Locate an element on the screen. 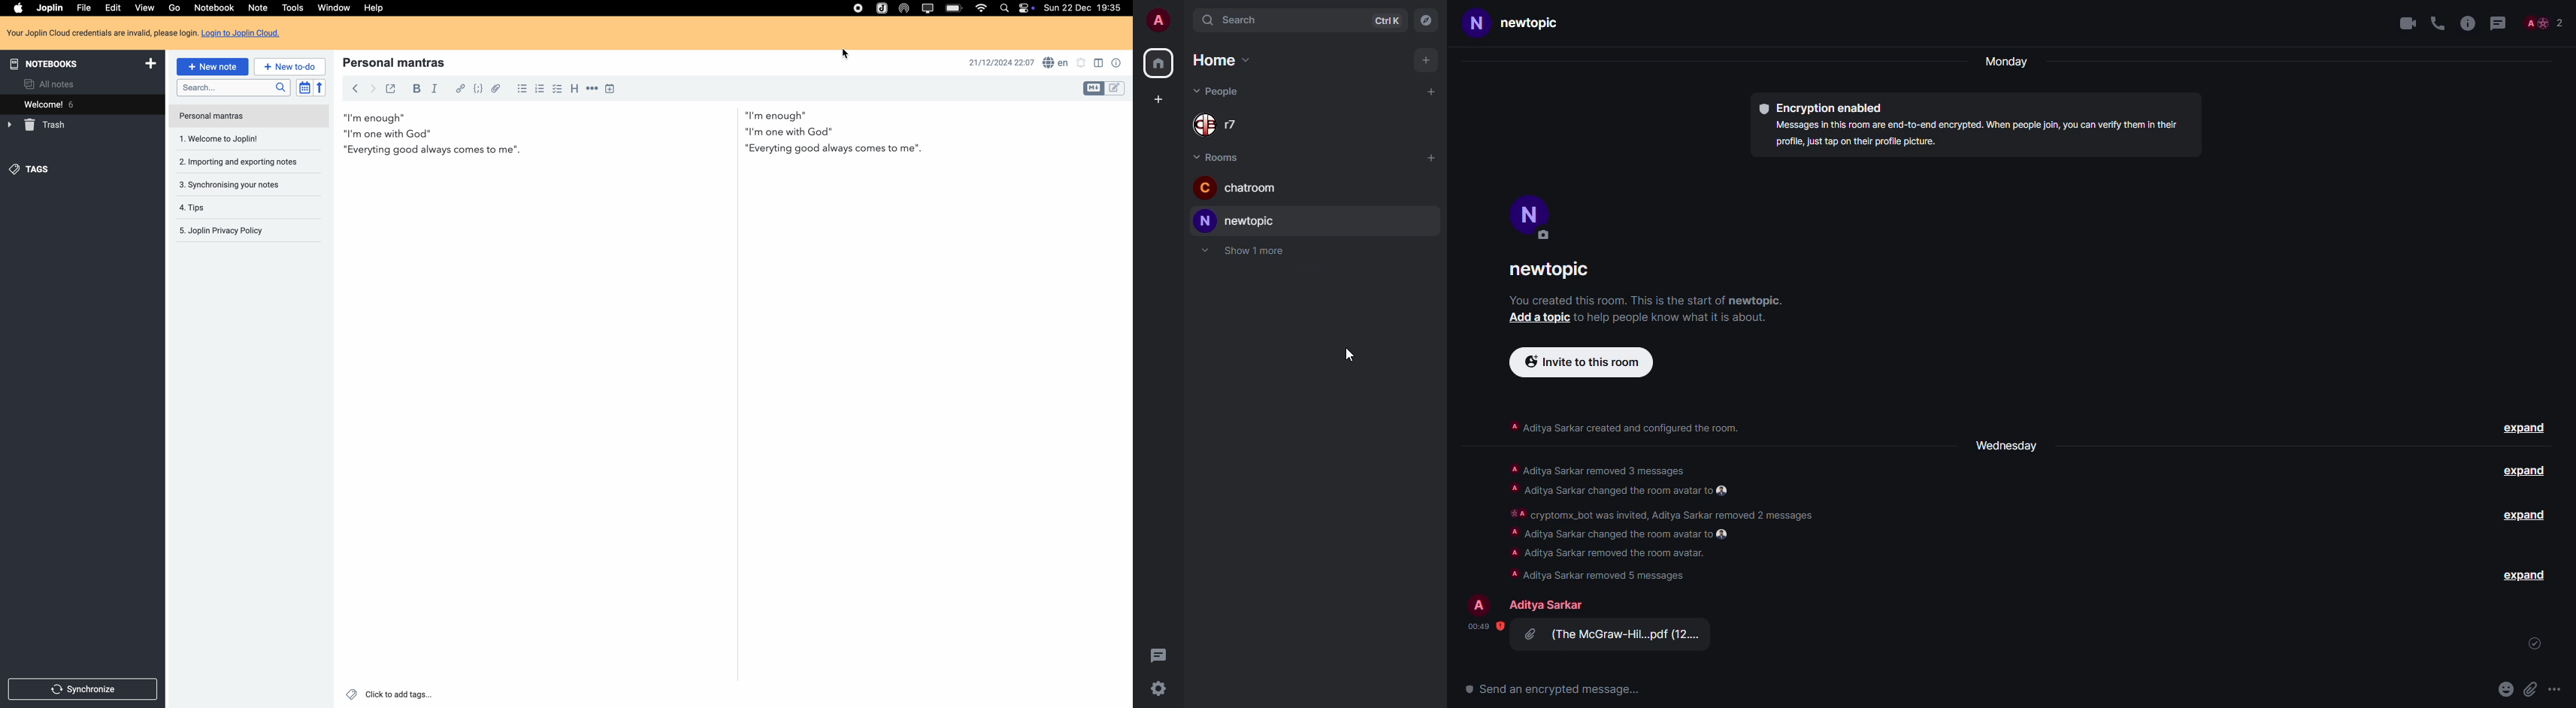 This screenshot has height=728, width=2576. tips is located at coordinates (193, 209).